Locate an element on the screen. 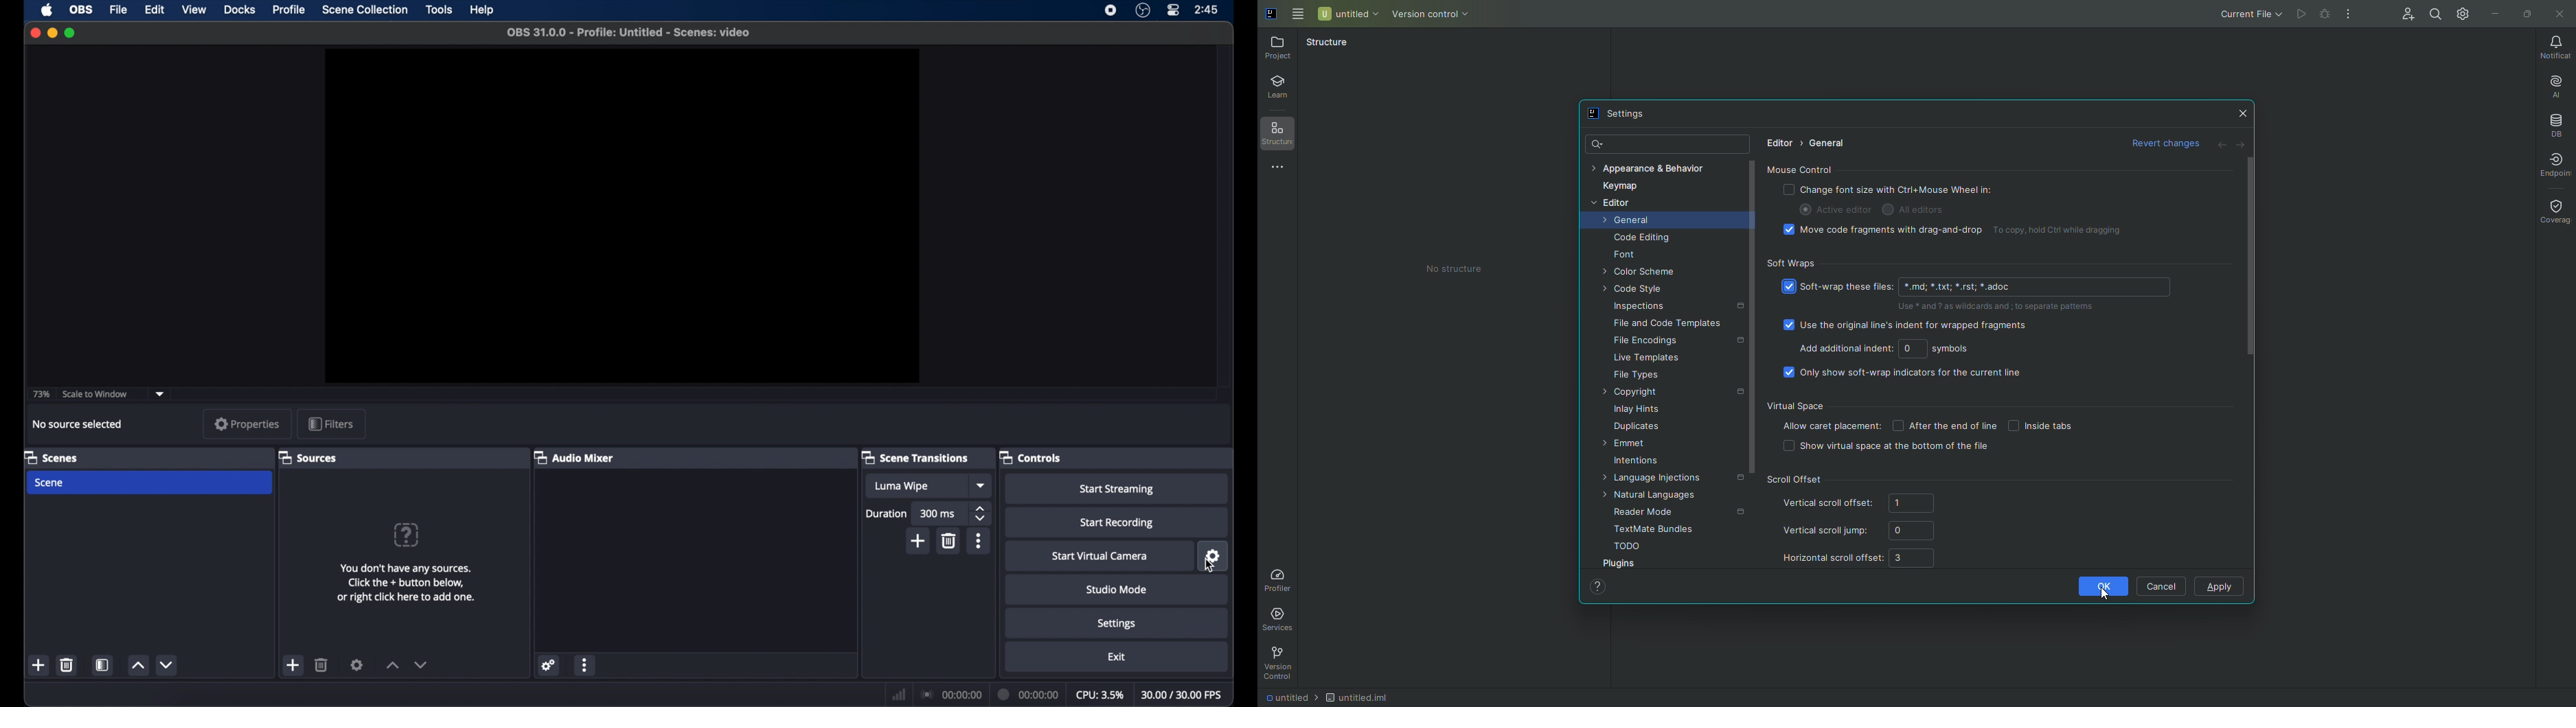 The image size is (2576, 728). increment is located at coordinates (136, 666).